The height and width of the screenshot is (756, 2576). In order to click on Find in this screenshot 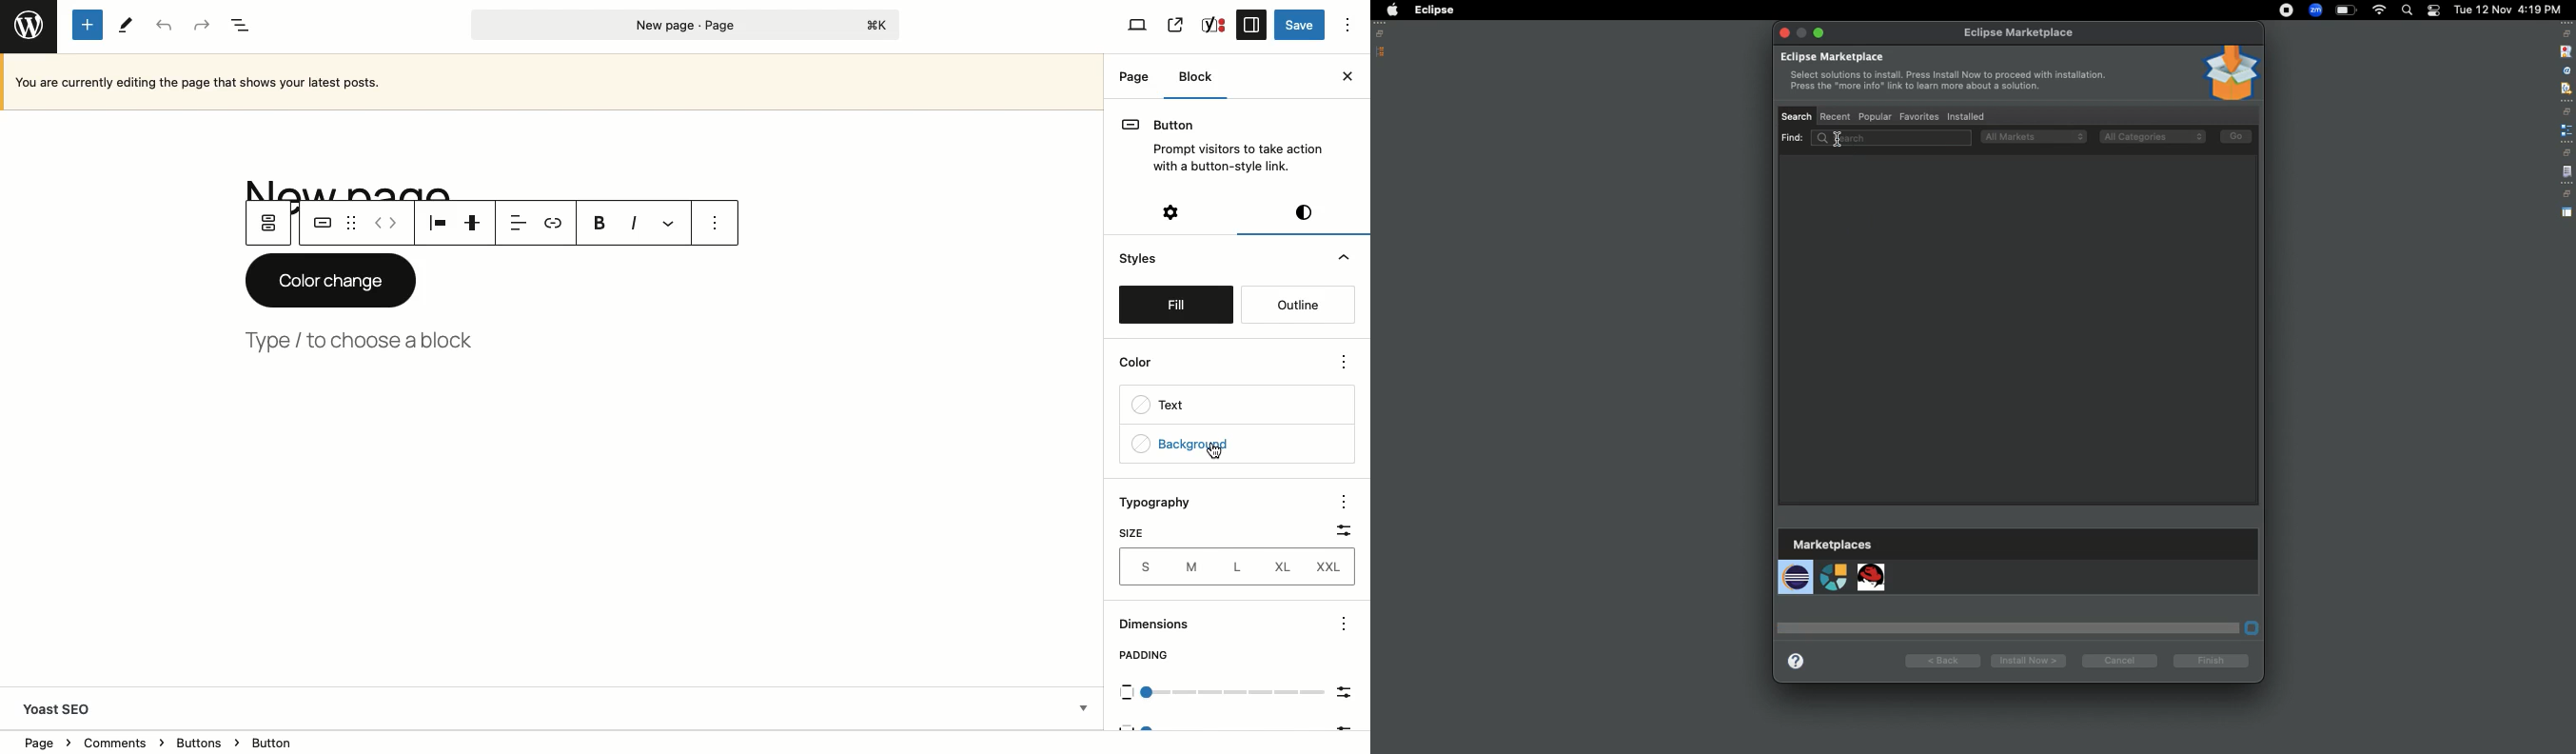, I will do `click(1873, 138)`.